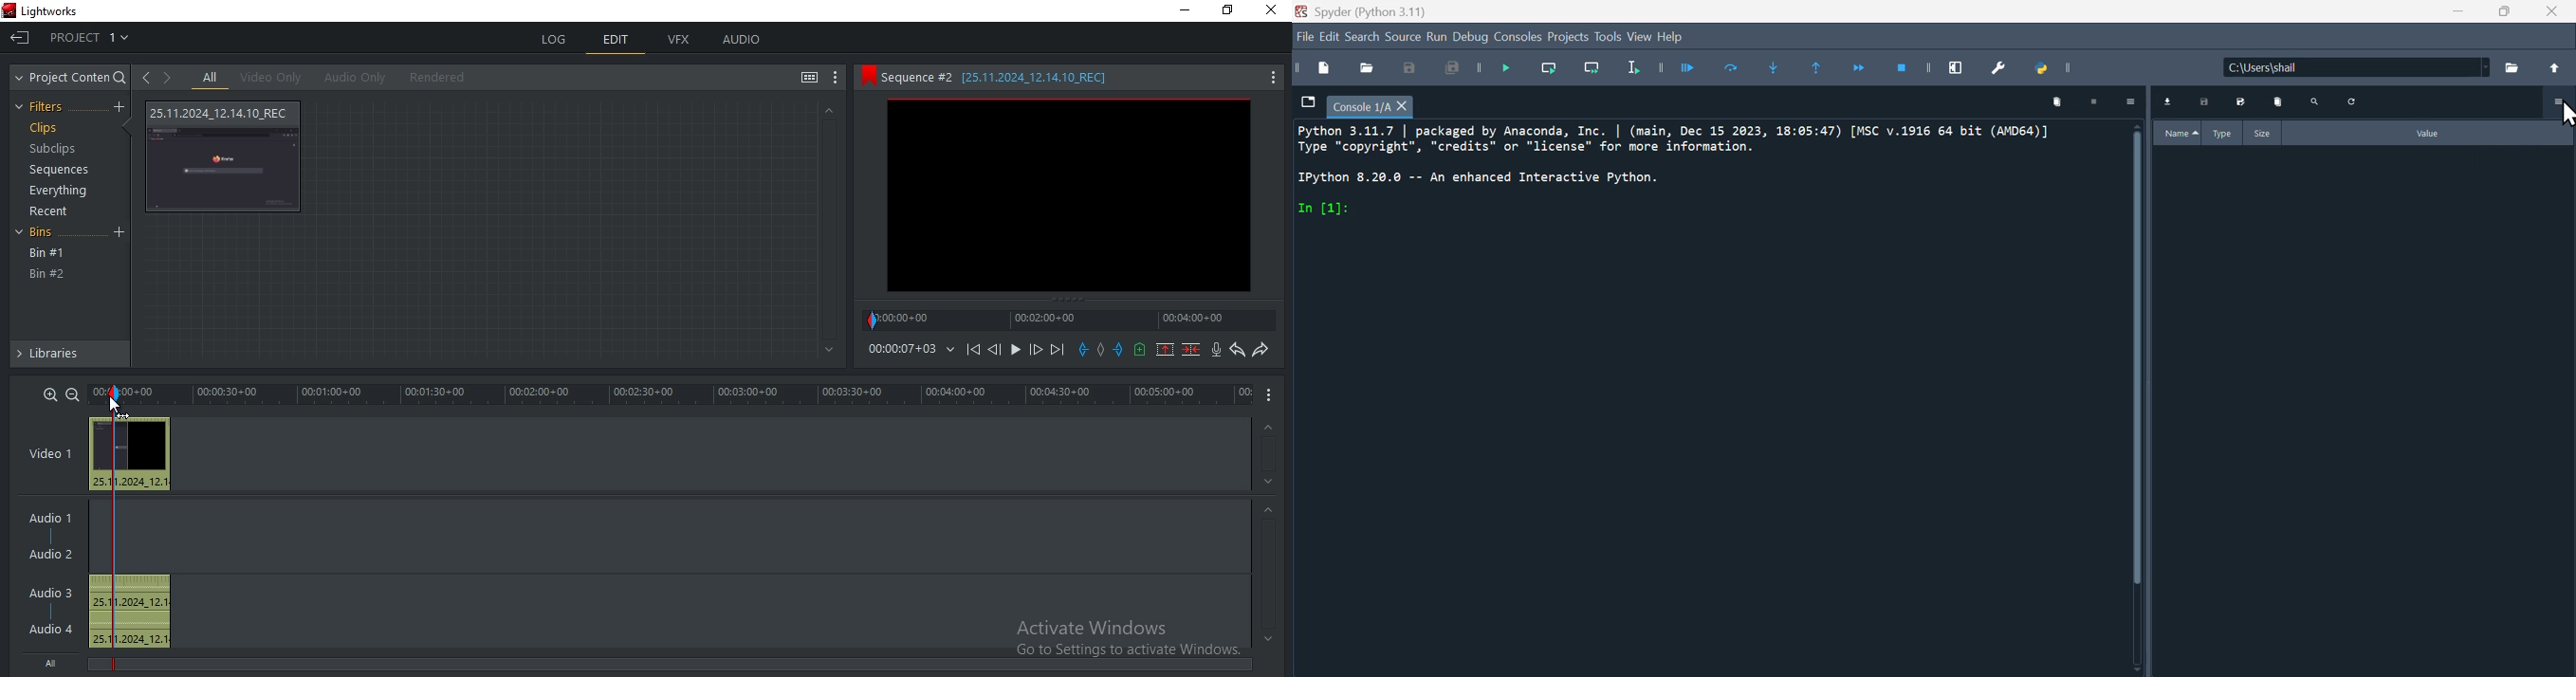 This screenshot has width=2576, height=700. What do you see at coordinates (2510, 18) in the screenshot?
I see `Maximise` at bounding box center [2510, 18].